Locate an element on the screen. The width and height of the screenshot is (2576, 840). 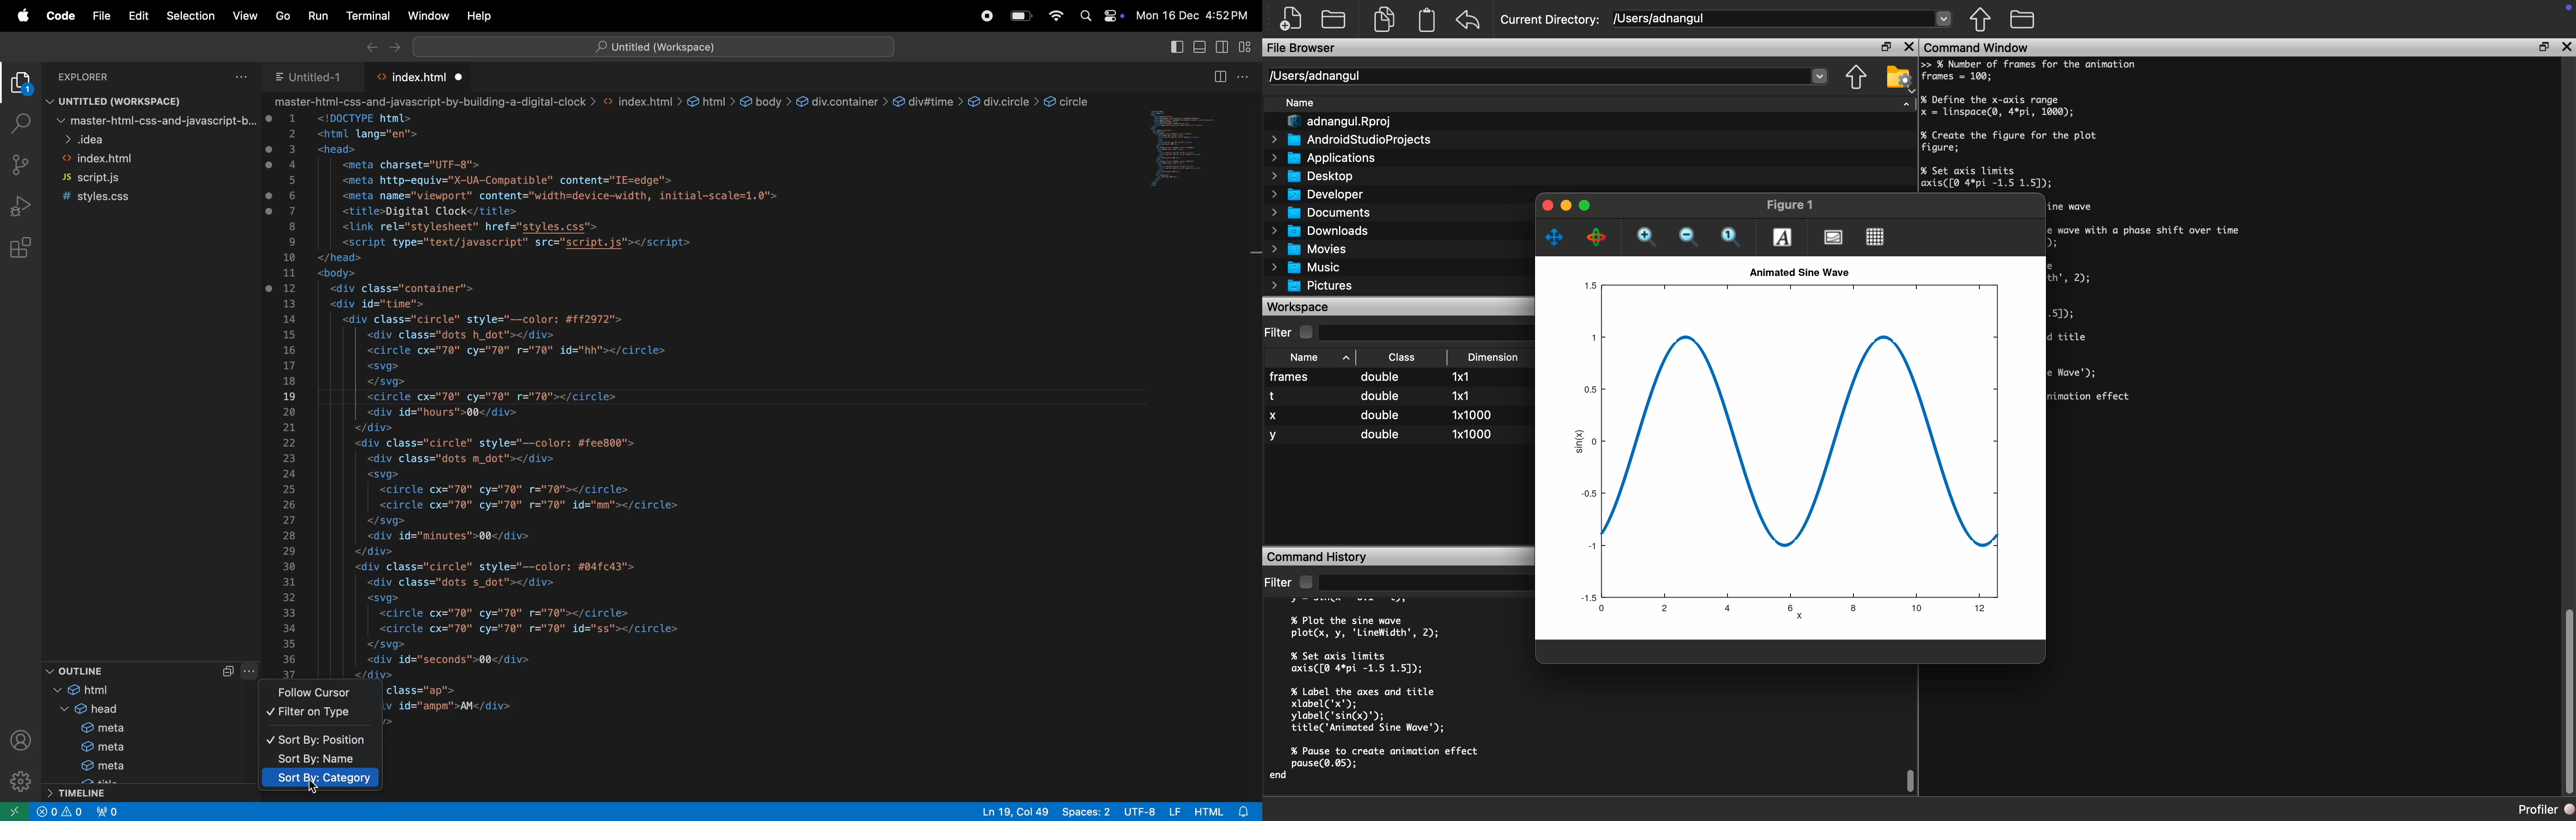
Close is located at coordinates (1586, 205).